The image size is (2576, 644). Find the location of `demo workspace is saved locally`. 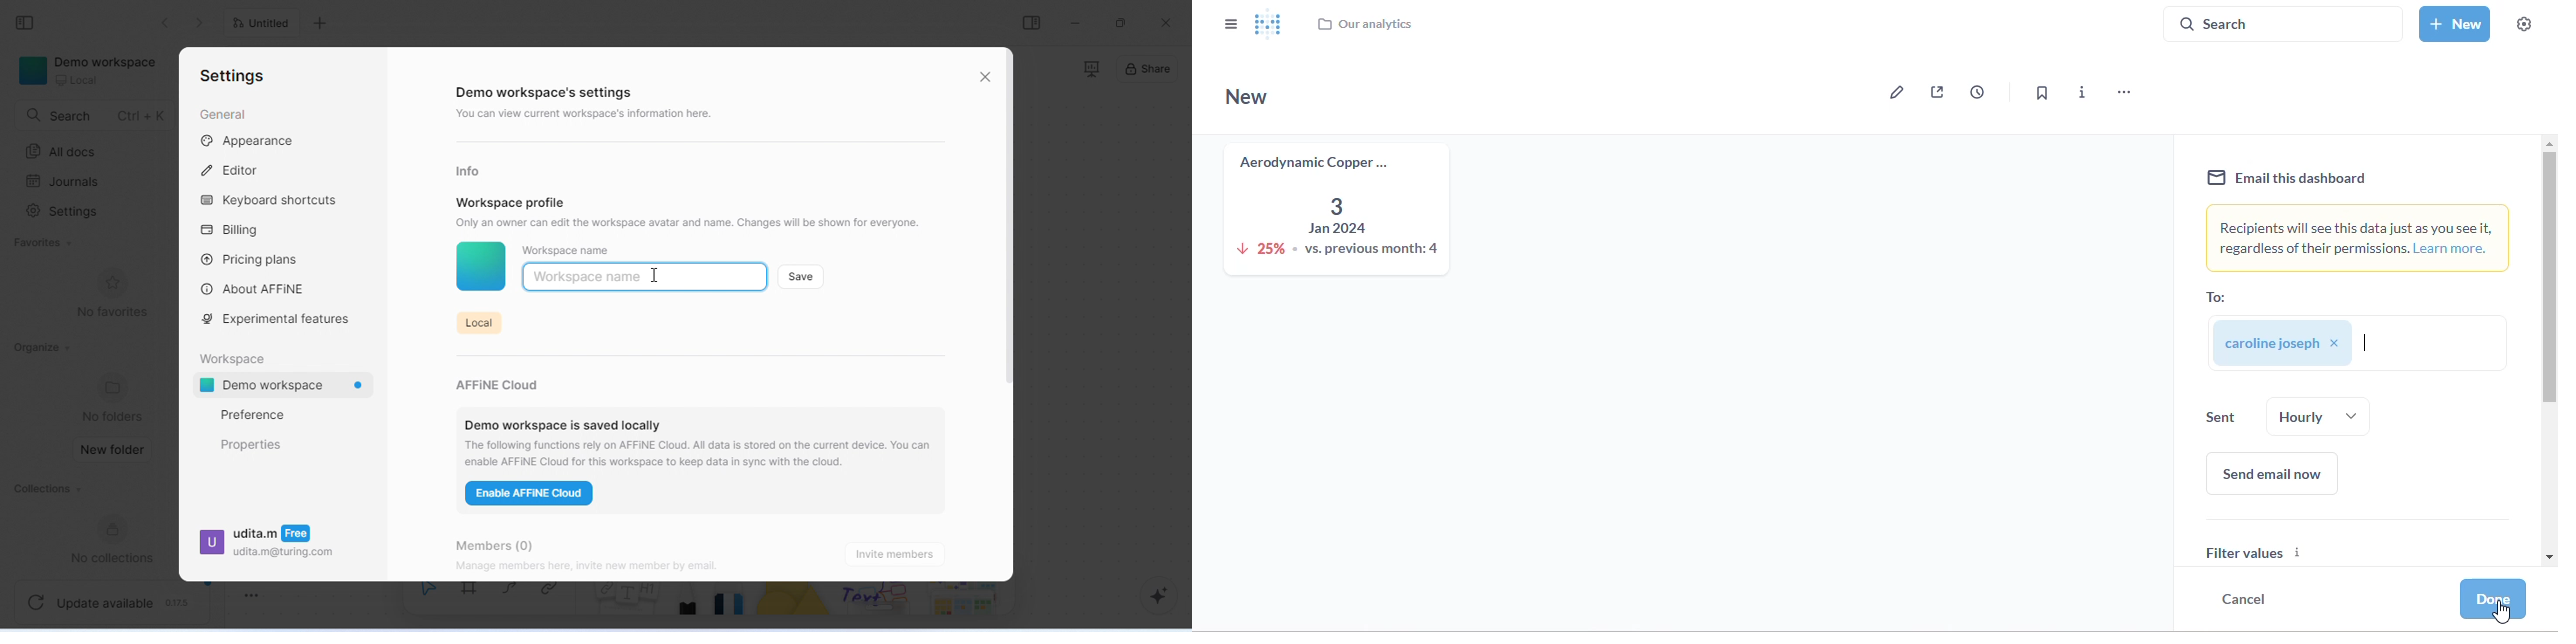

demo workspace is saved locally is located at coordinates (563, 420).